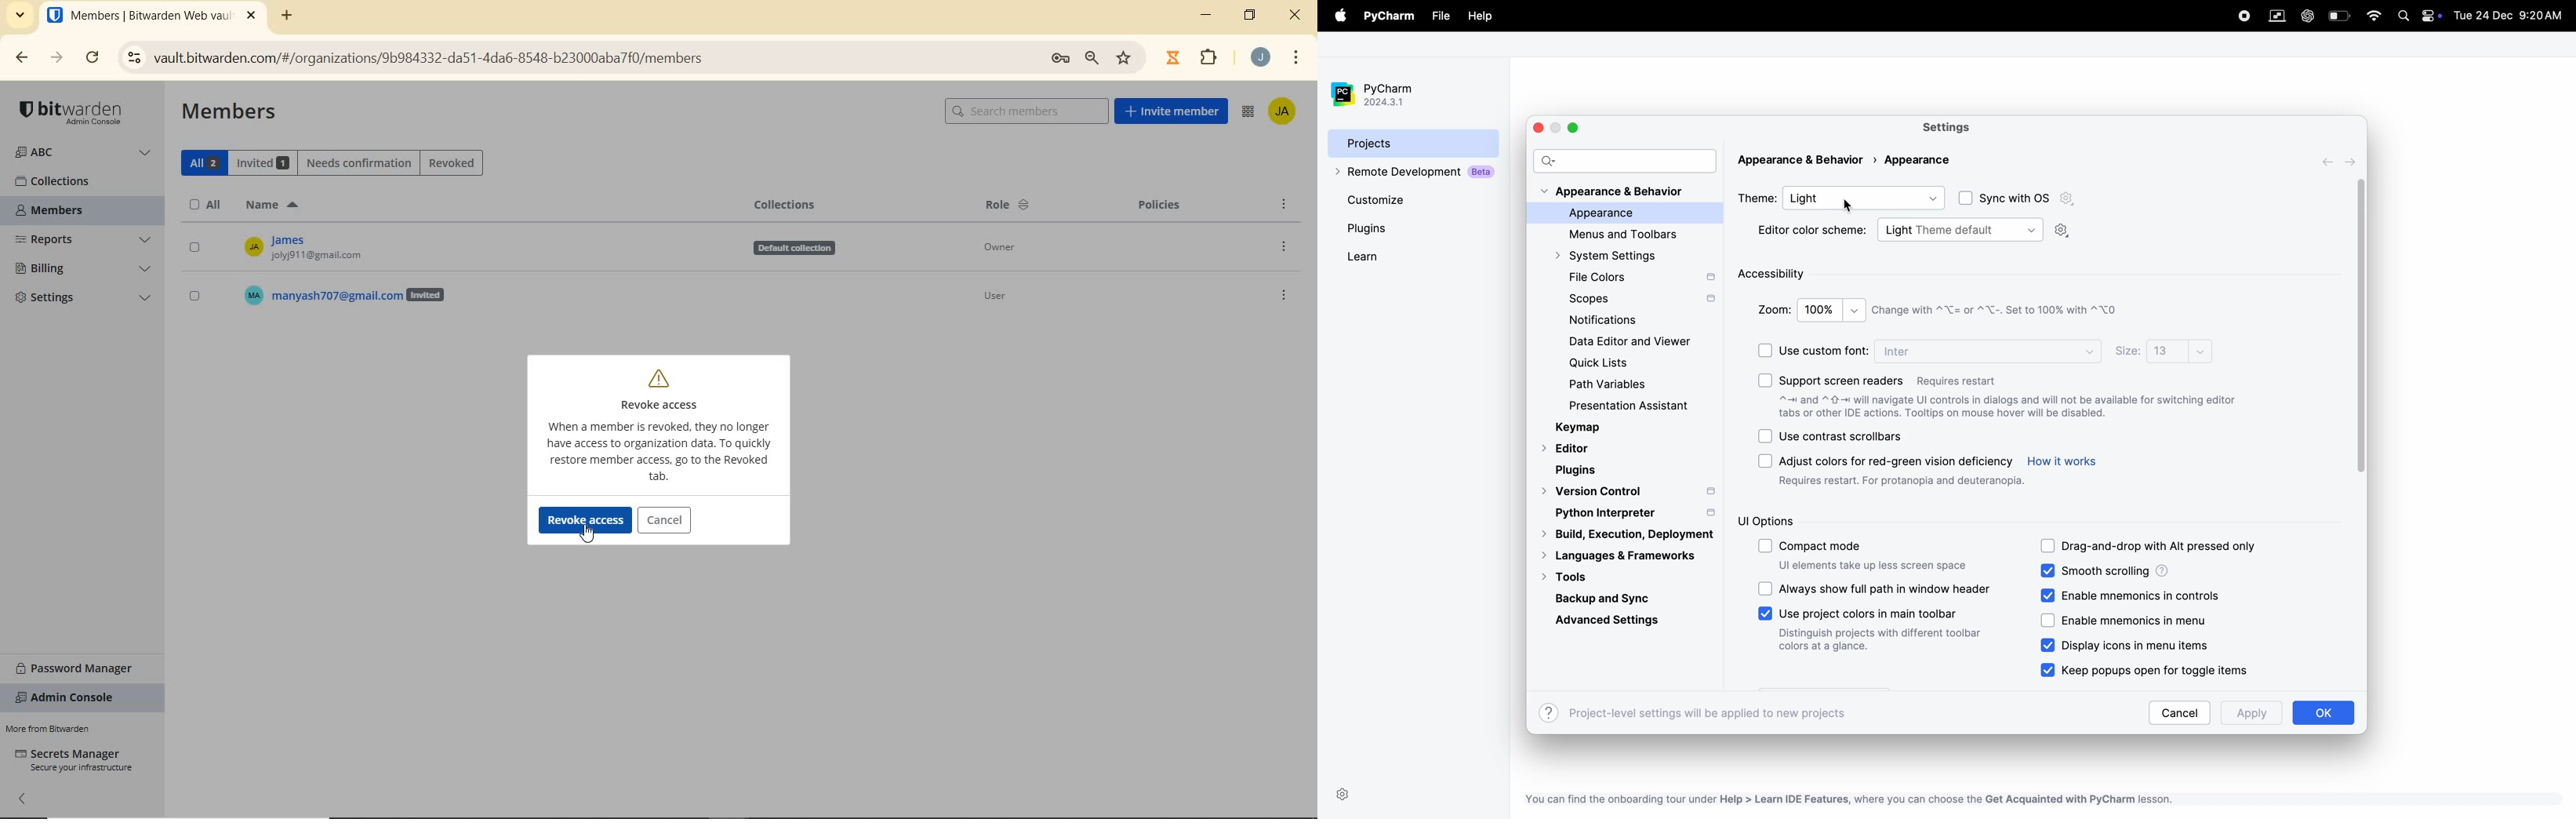 The height and width of the screenshot is (840, 2576). I want to click on path and variables, so click(1609, 385).